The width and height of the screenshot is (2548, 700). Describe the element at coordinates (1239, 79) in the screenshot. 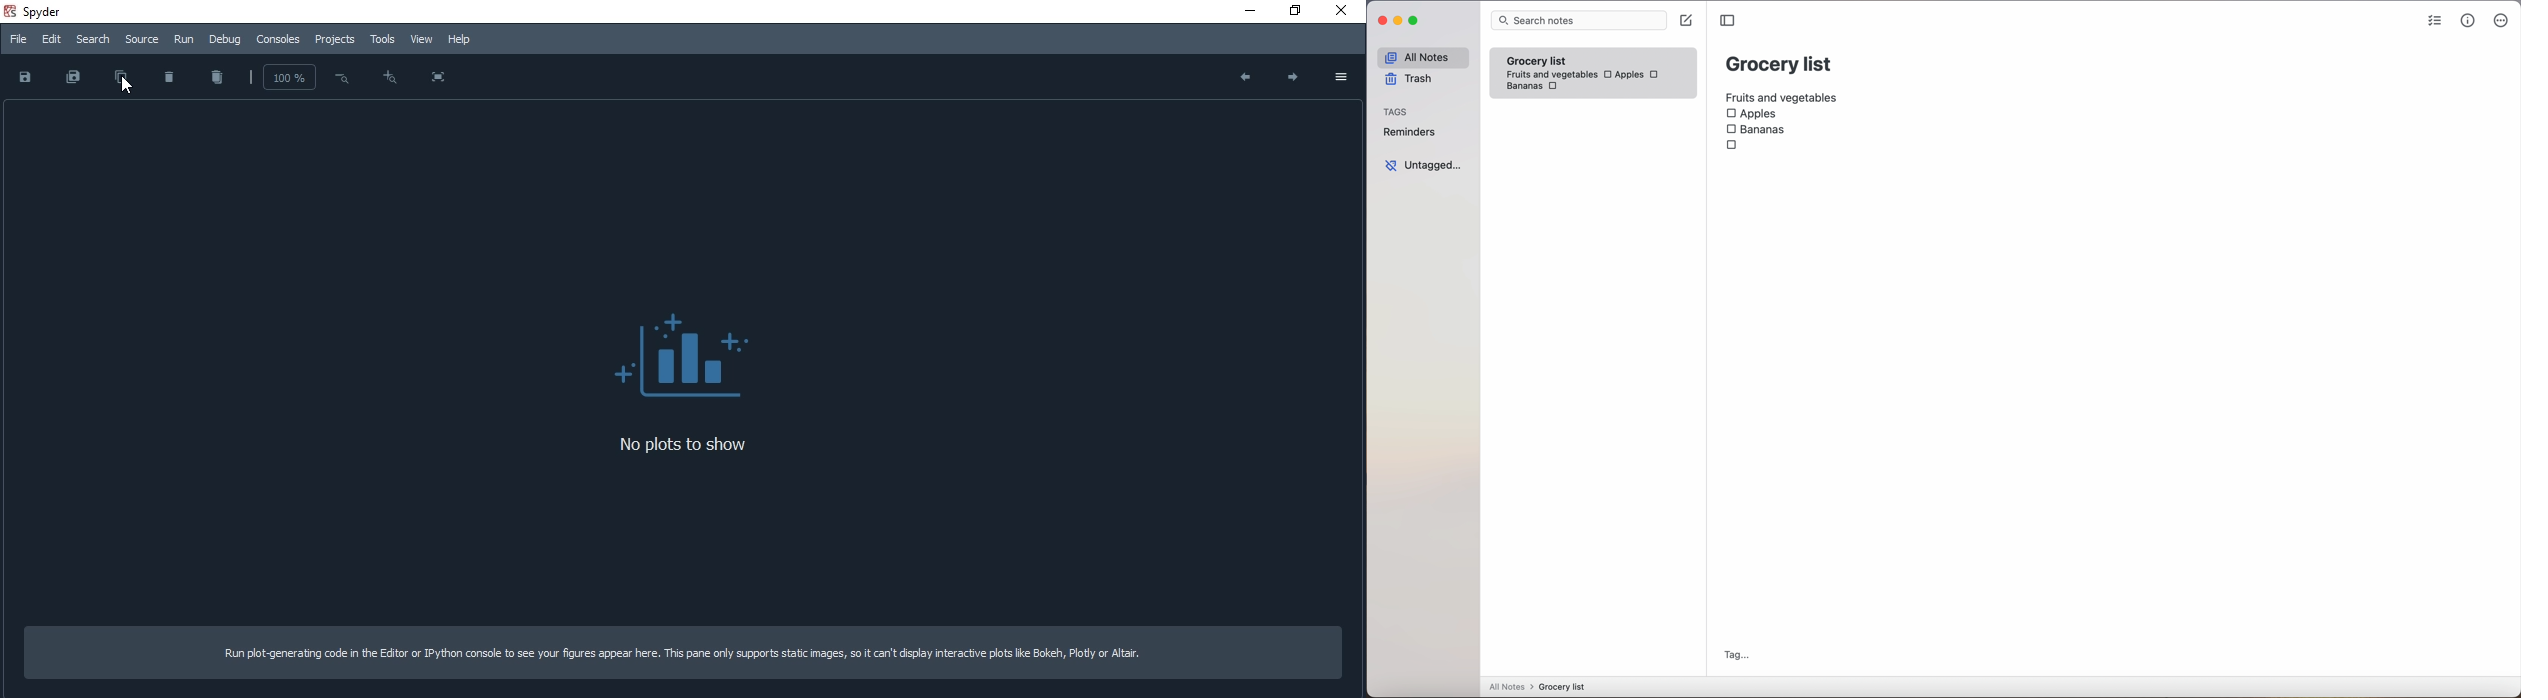

I see `previous plot` at that location.